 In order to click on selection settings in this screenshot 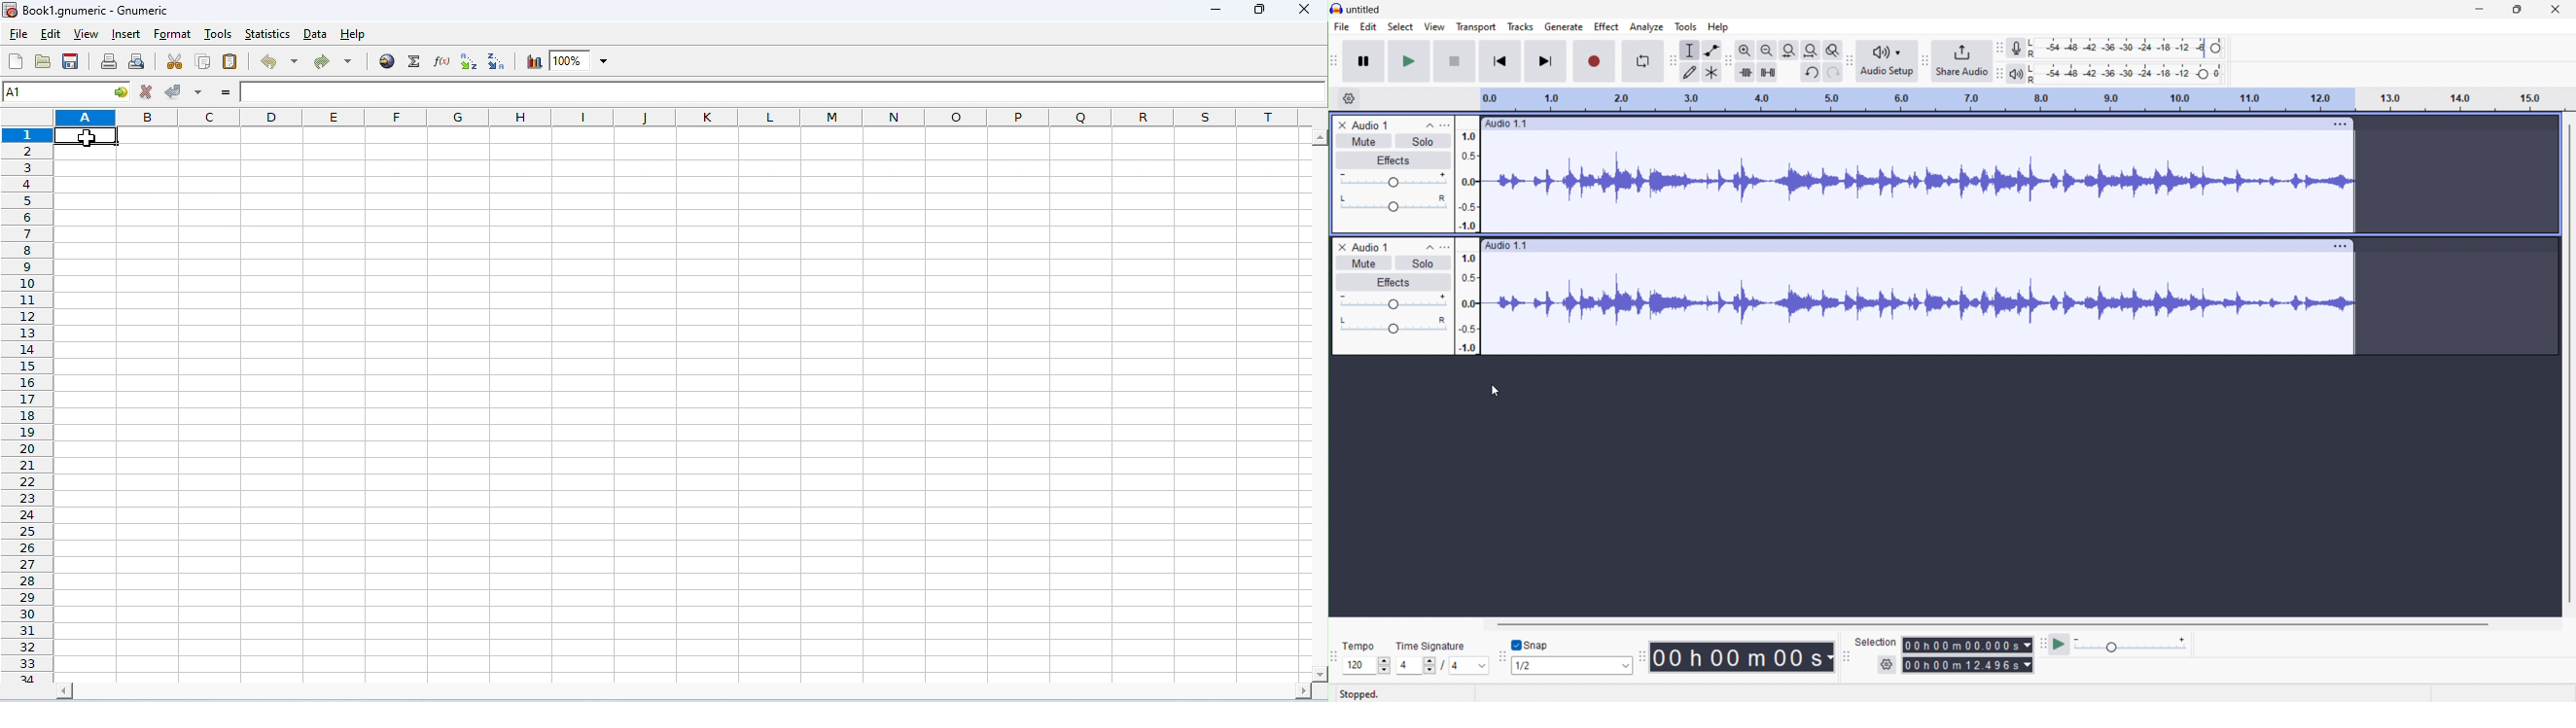, I will do `click(1885, 664)`.